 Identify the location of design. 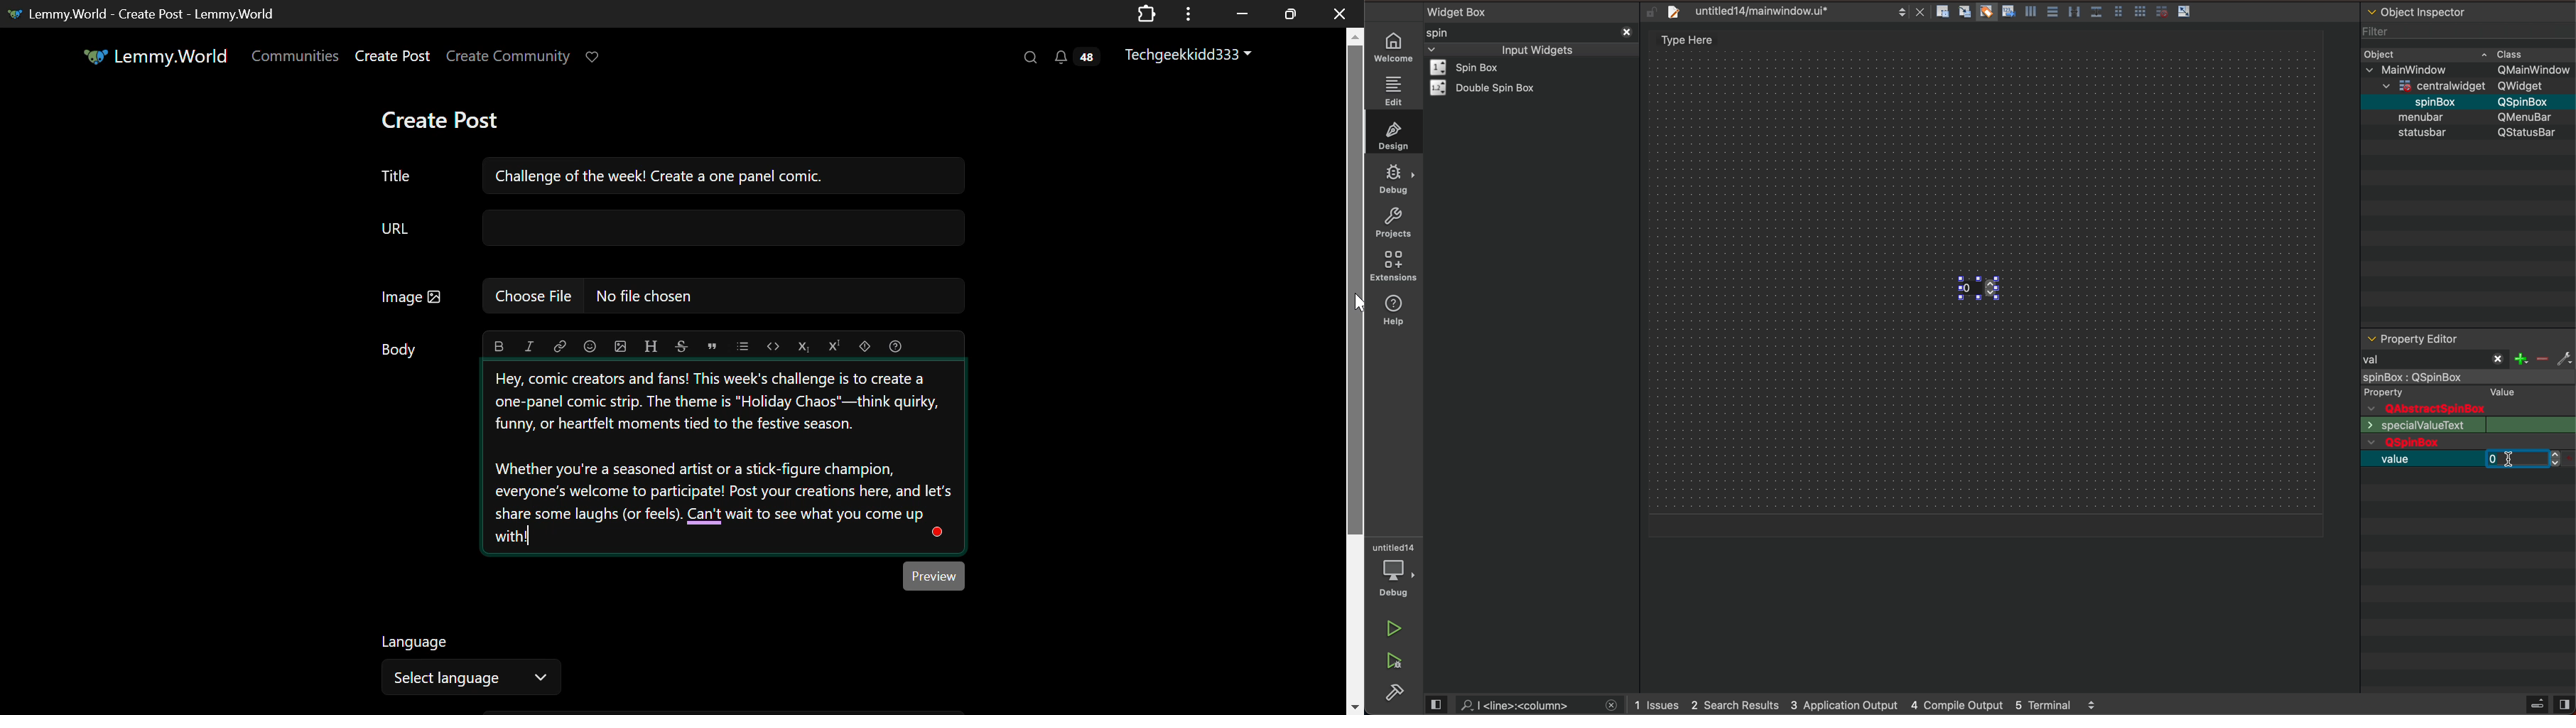
(1391, 133).